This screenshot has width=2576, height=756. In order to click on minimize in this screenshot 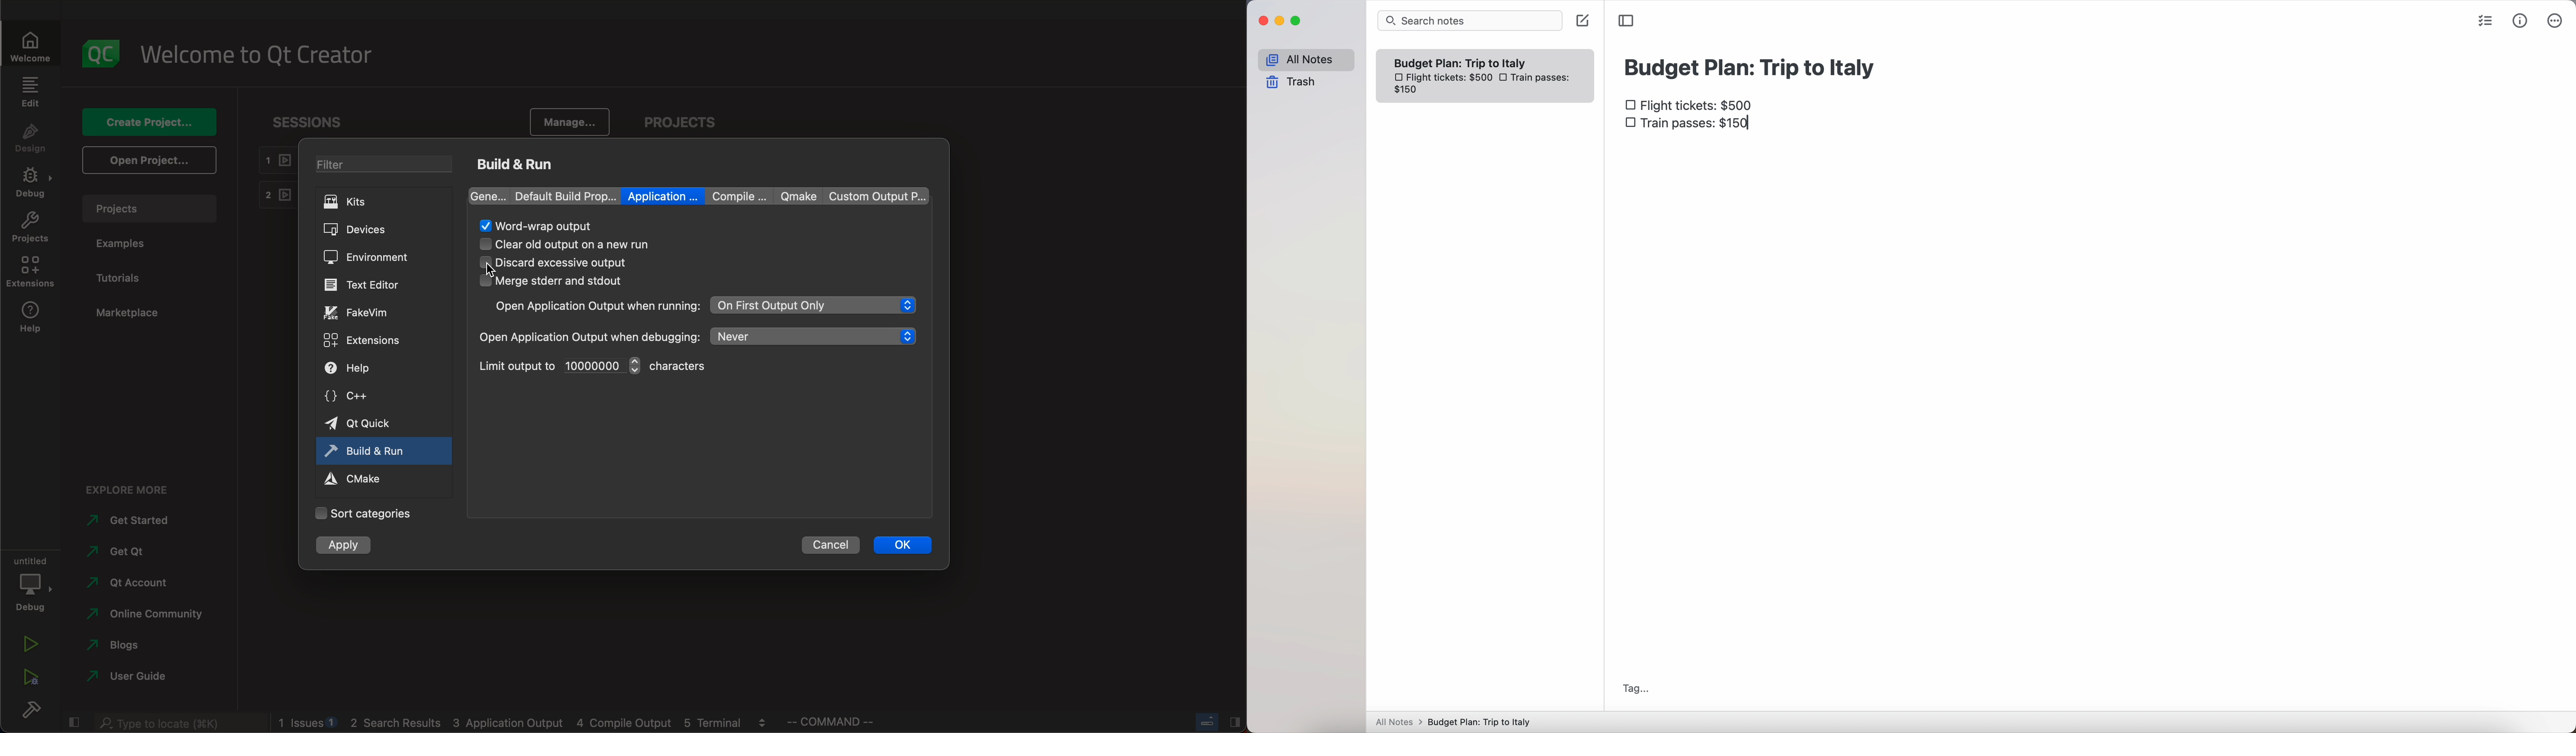, I will do `click(1283, 21)`.